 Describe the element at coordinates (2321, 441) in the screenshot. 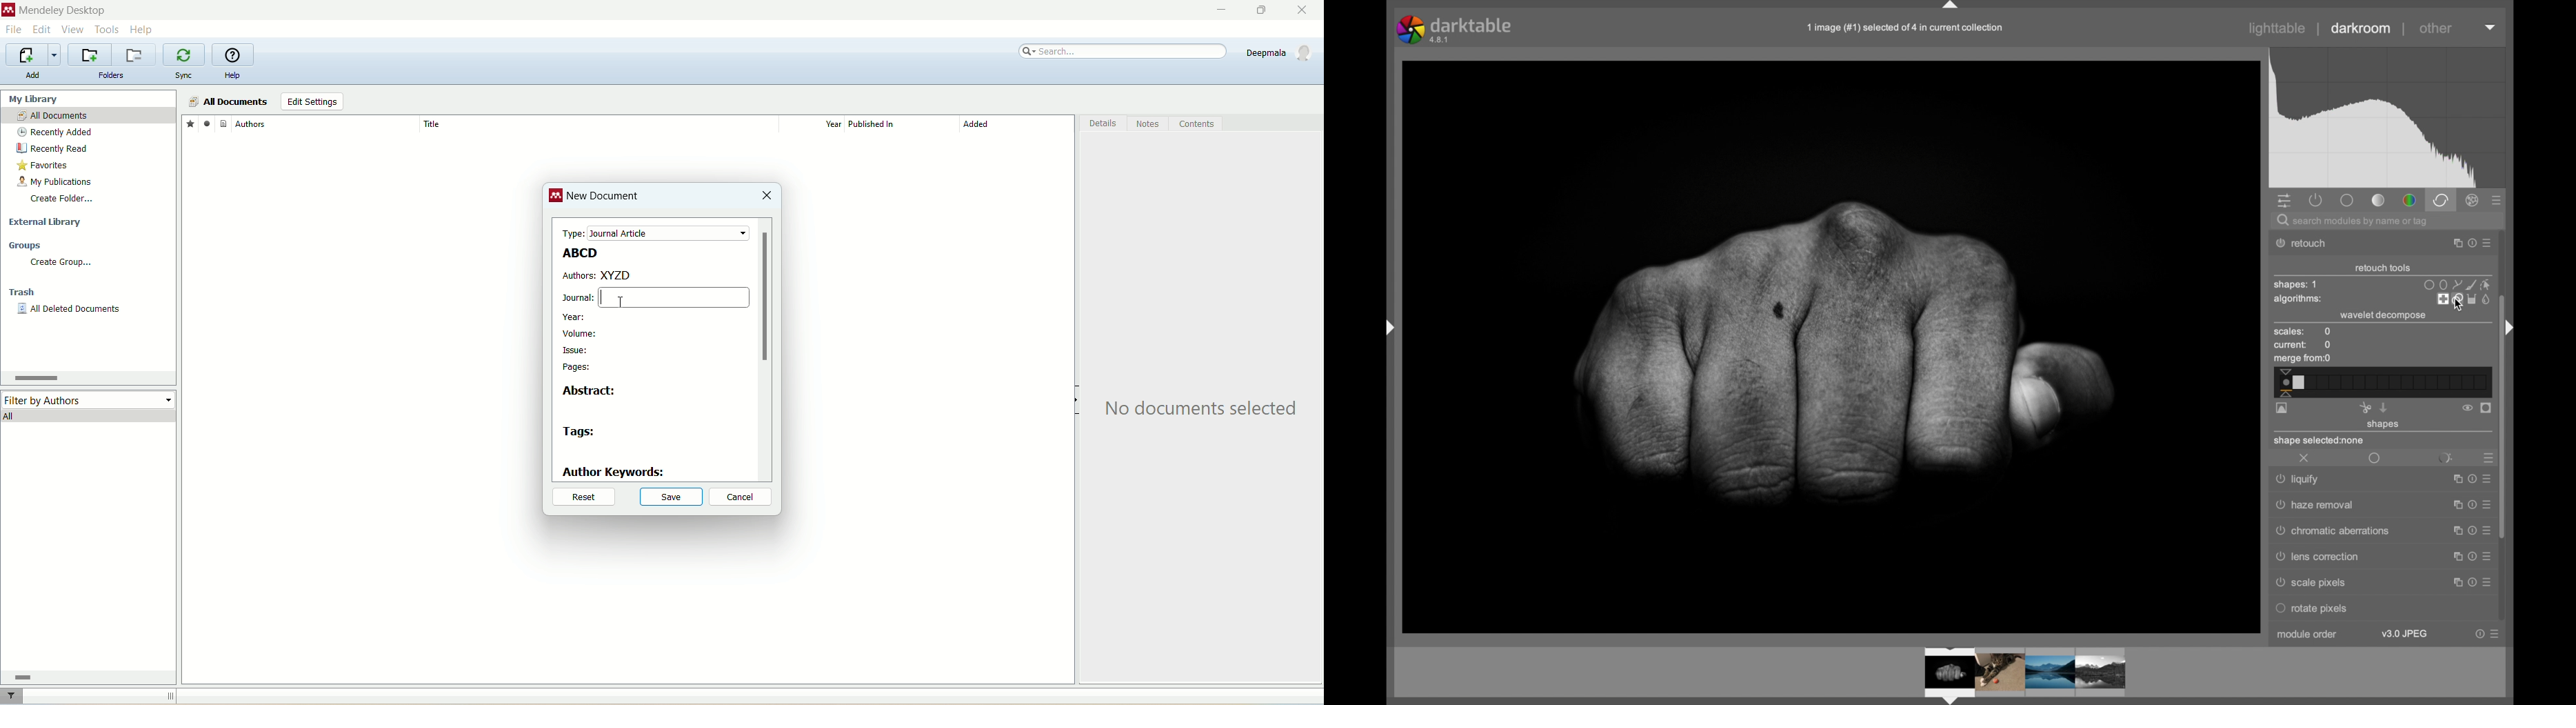

I see `shape selected:none` at that location.